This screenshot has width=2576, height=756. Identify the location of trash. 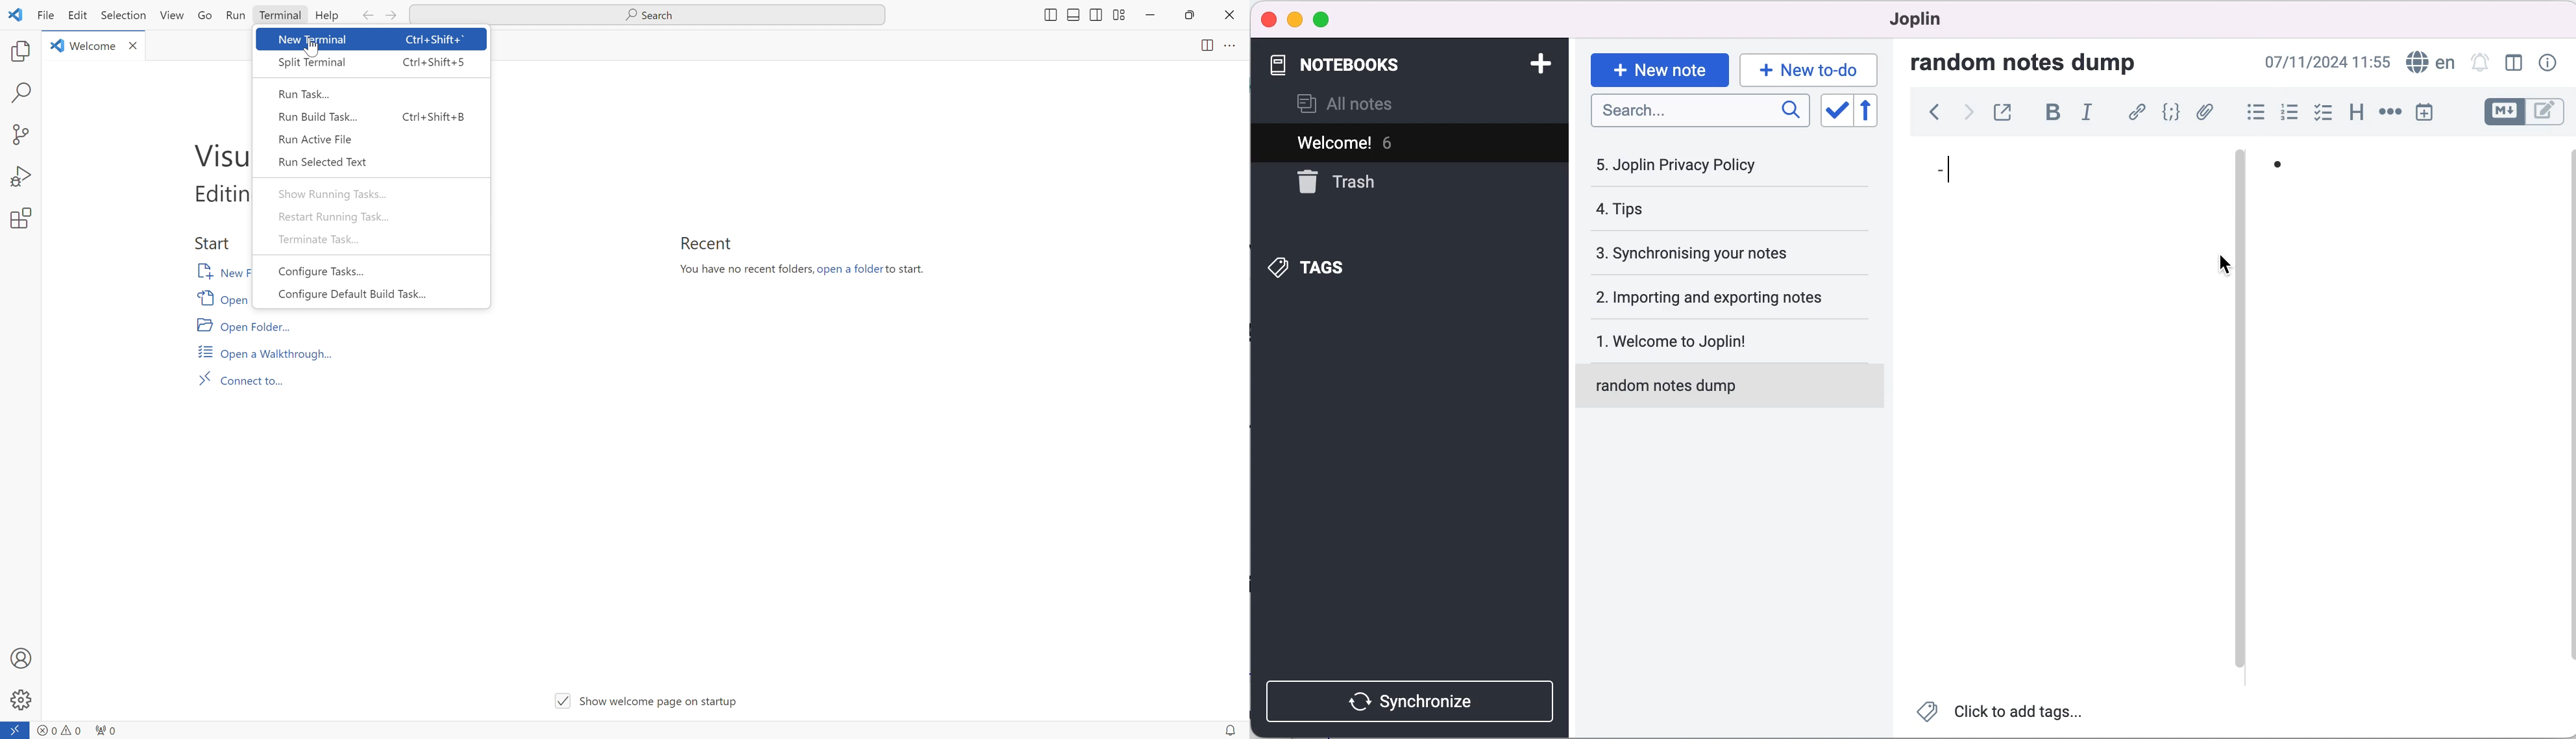
(1368, 183).